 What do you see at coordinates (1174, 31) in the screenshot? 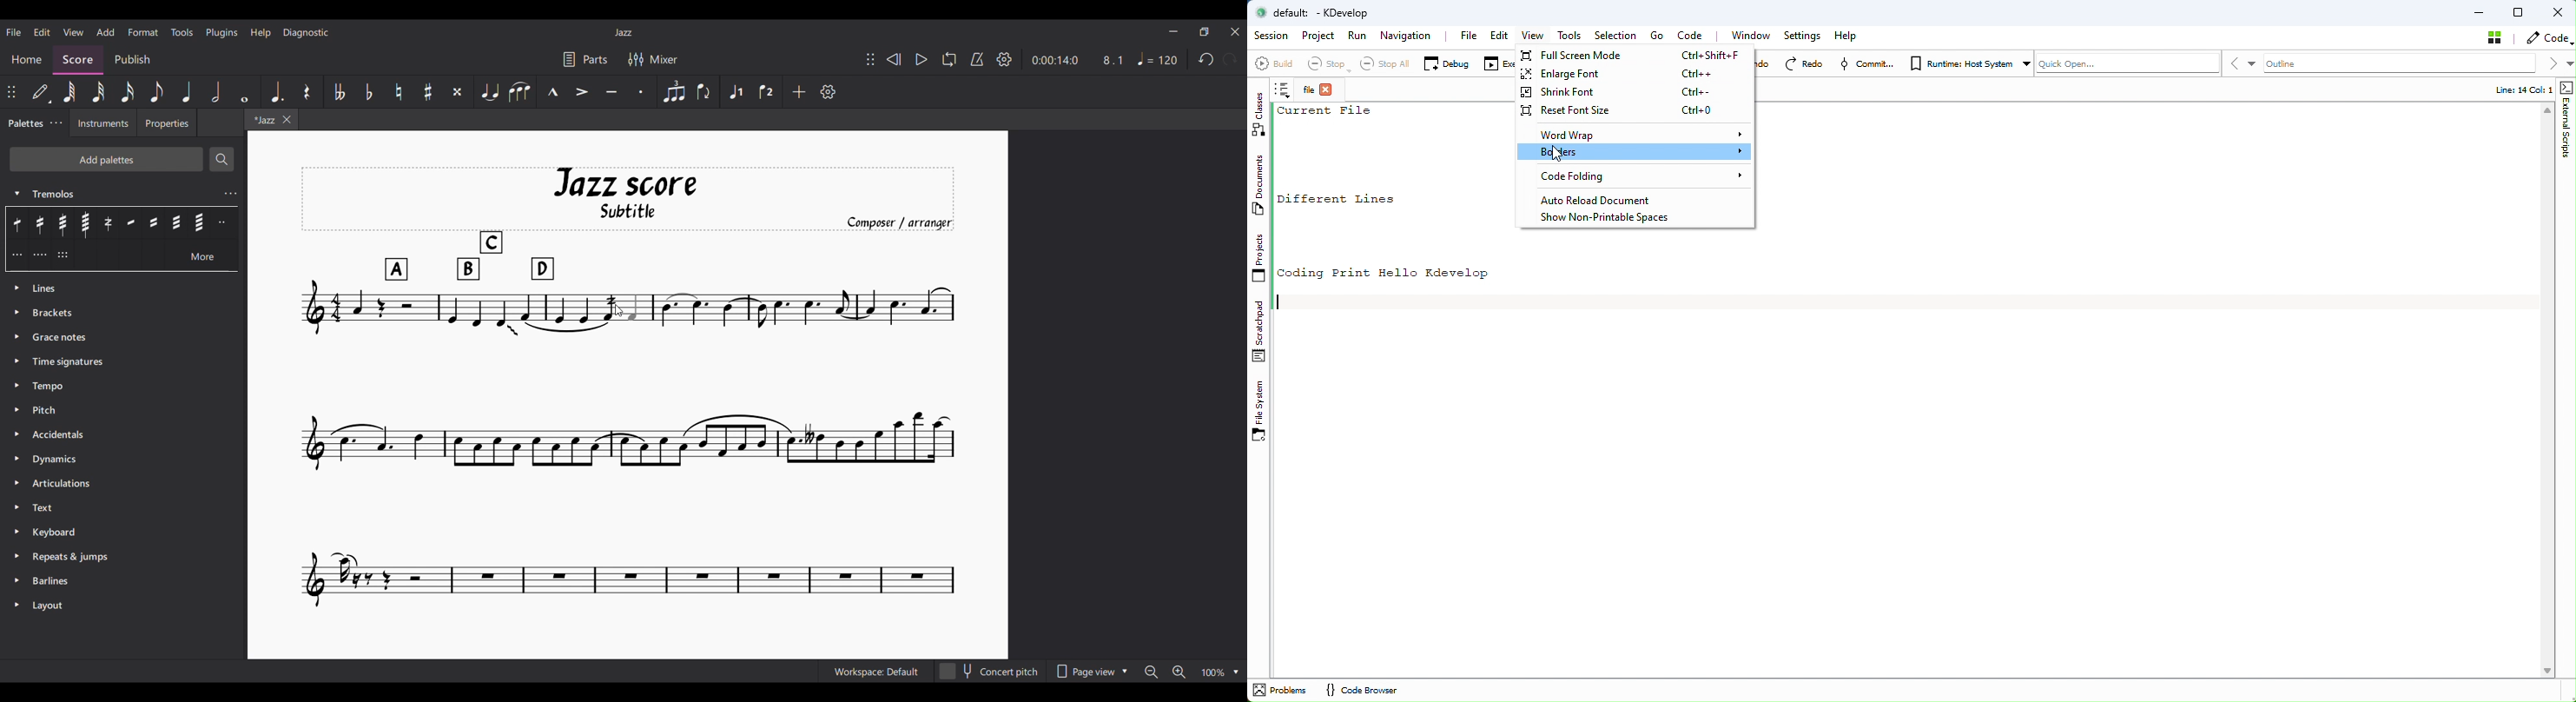
I see `Minimize` at bounding box center [1174, 31].